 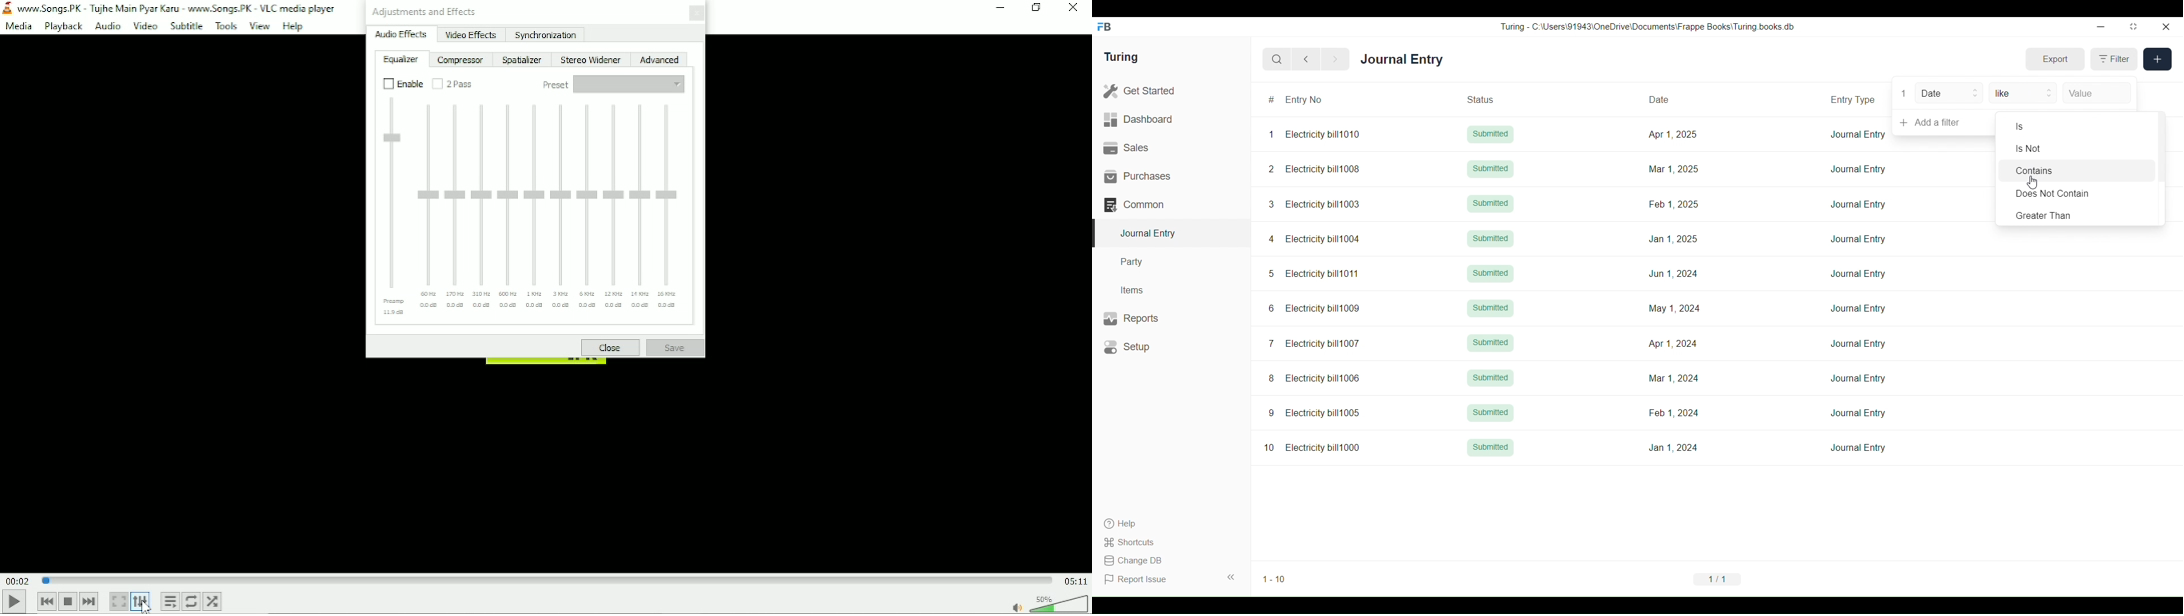 I want to click on Video effects, so click(x=469, y=34).